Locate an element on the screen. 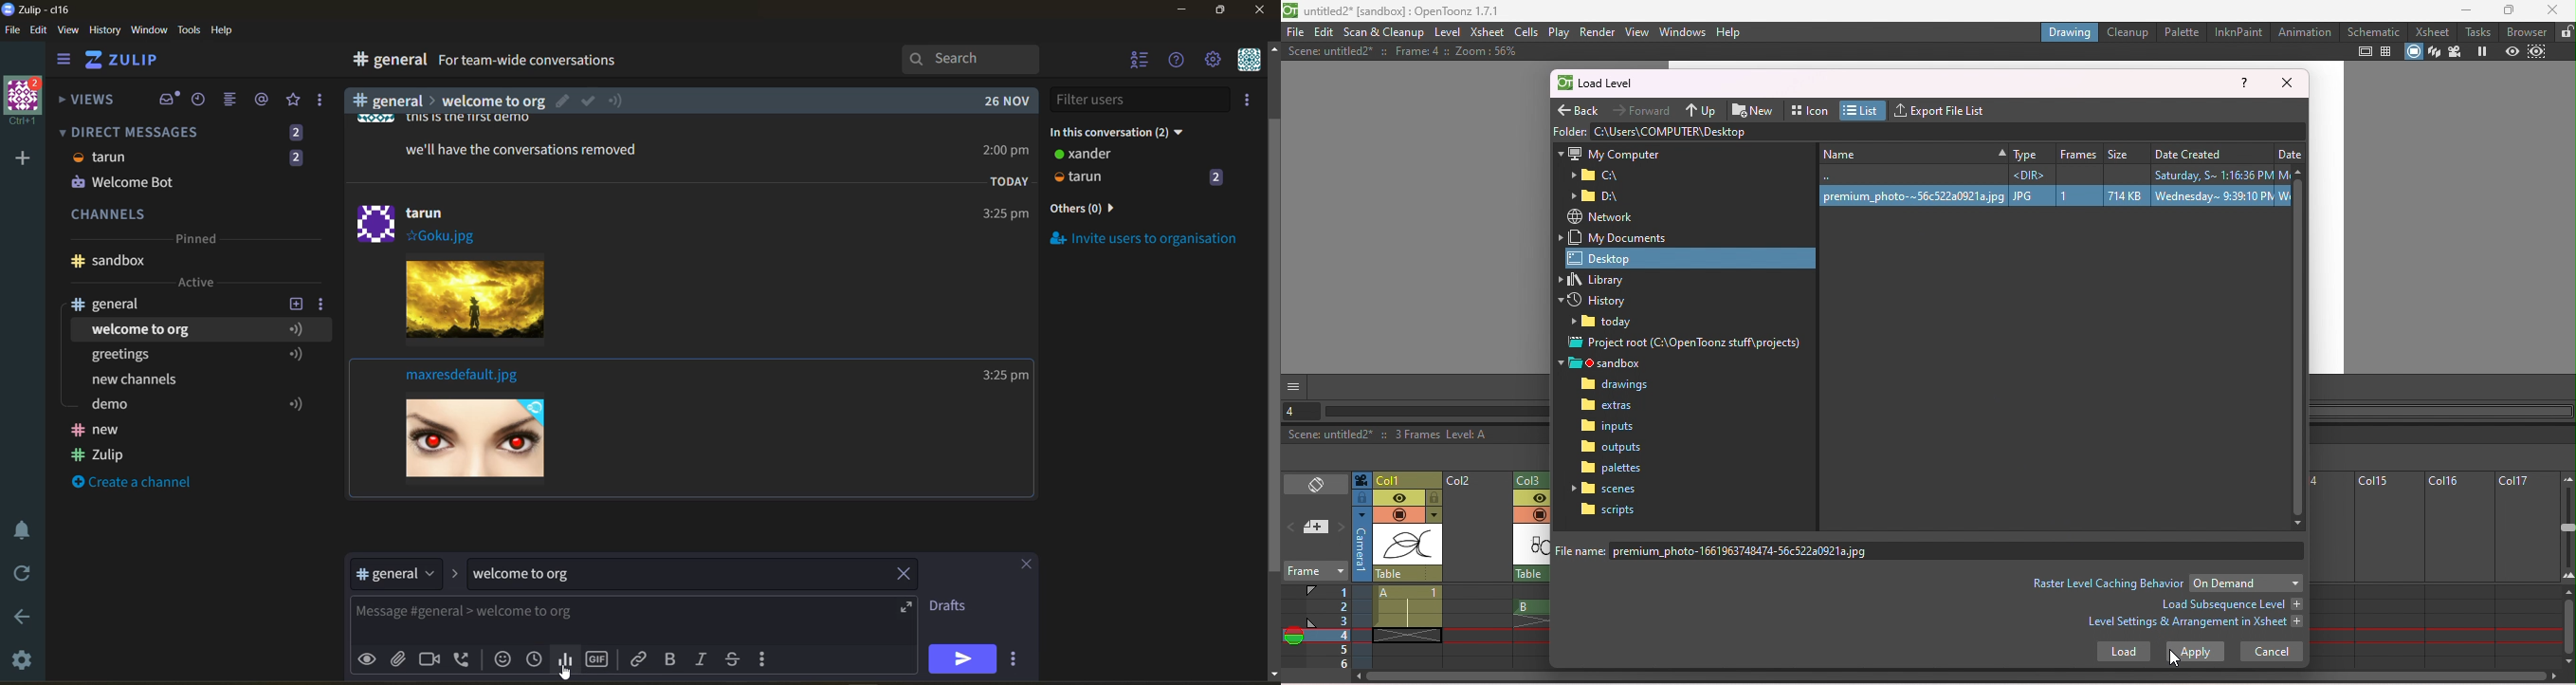 This screenshot has width=2576, height=700. favorites is located at coordinates (294, 100).